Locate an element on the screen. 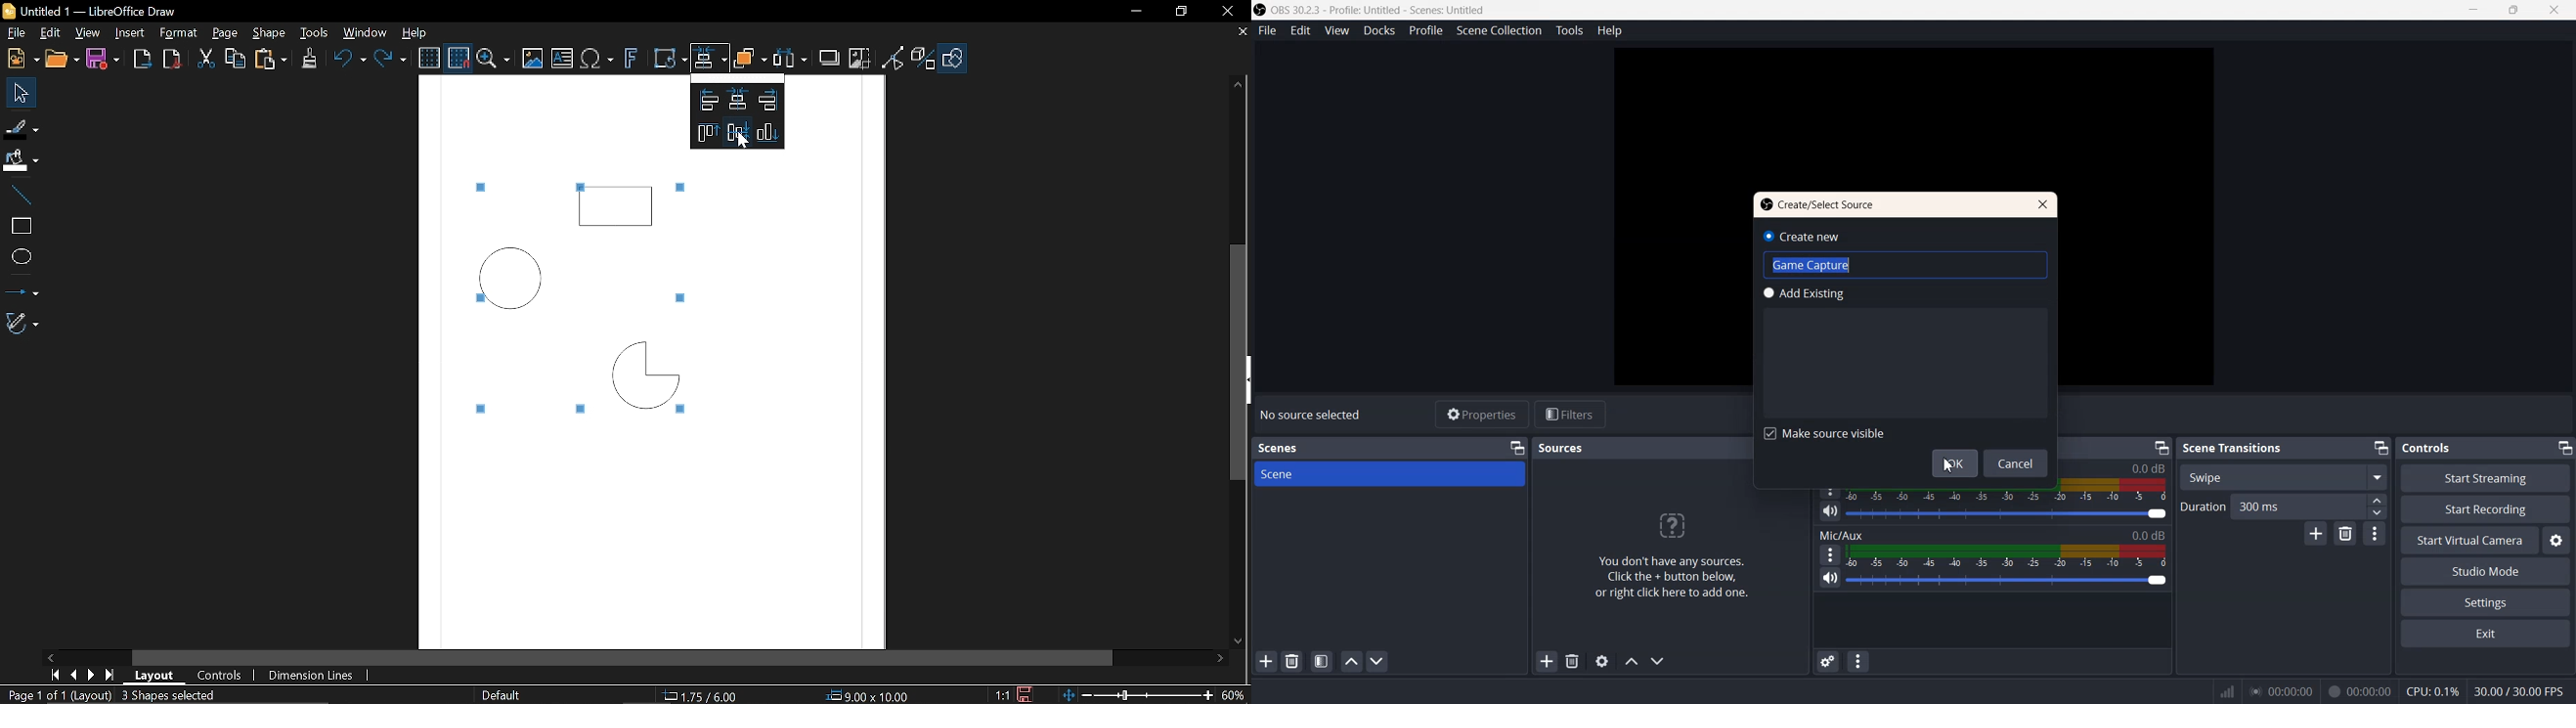 The height and width of the screenshot is (728, 2576). Scene is located at coordinates (1389, 475).